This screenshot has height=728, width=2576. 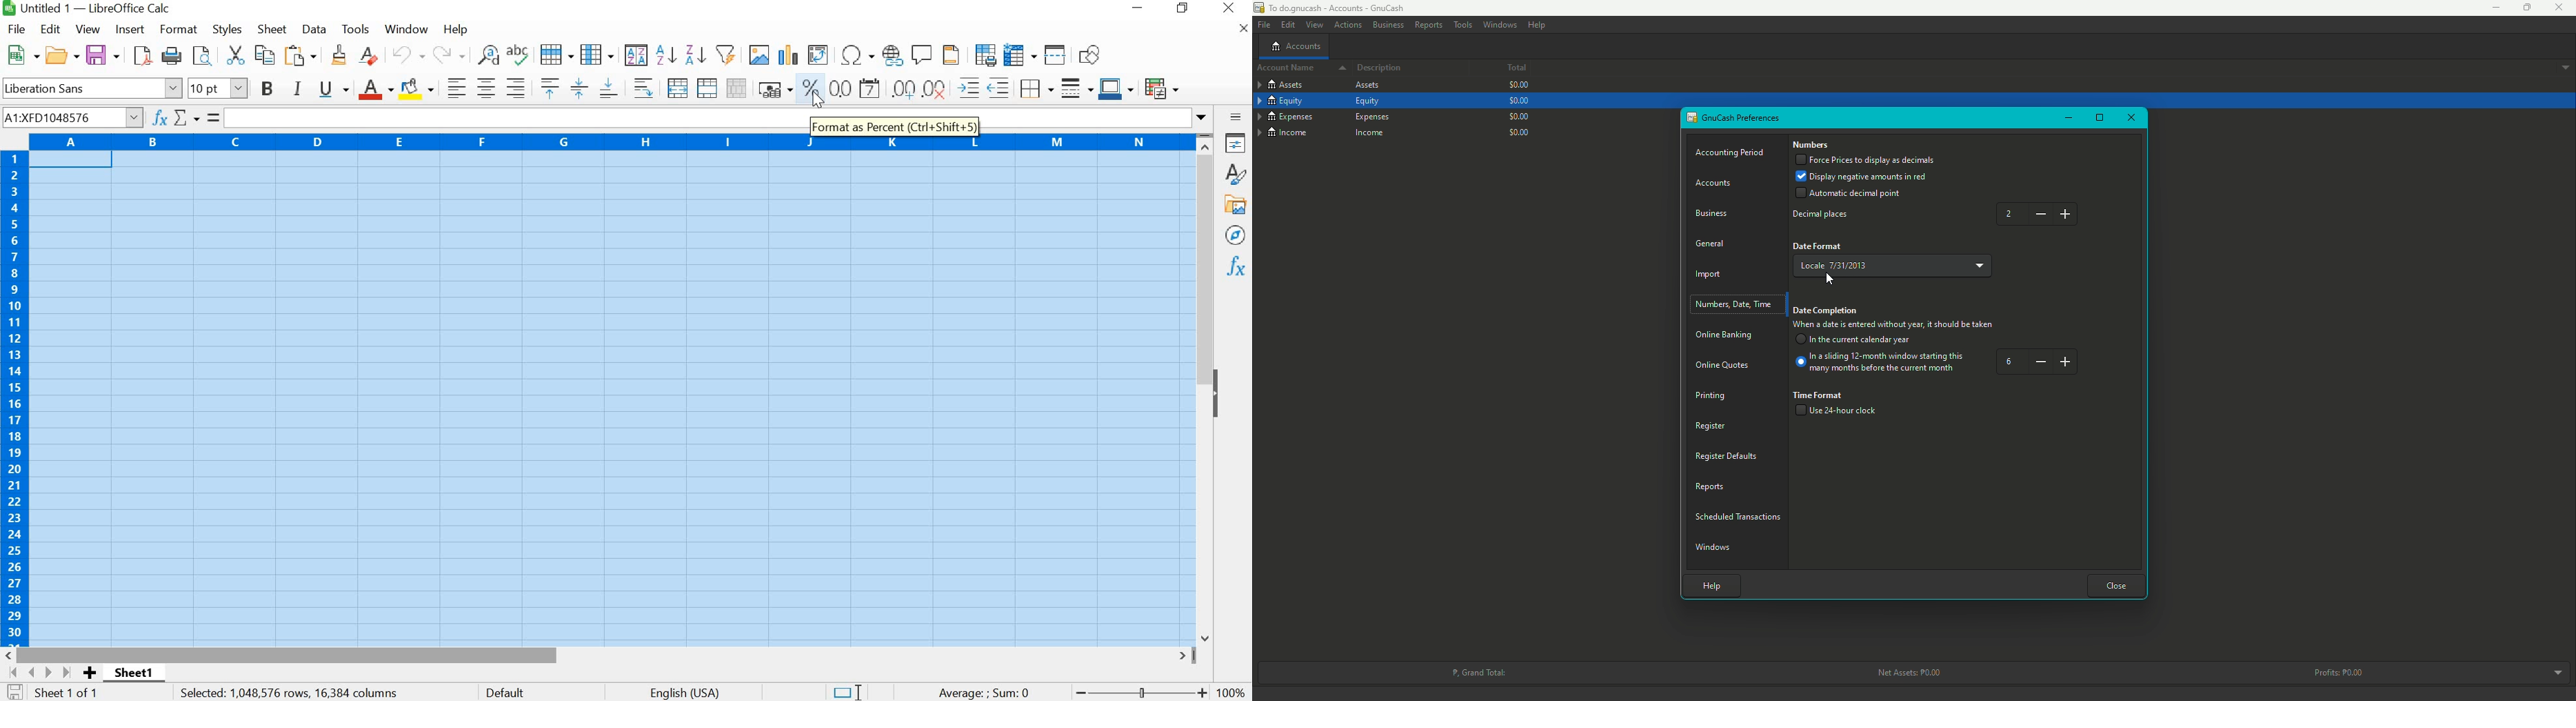 I want to click on Column, so click(x=597, y=56).